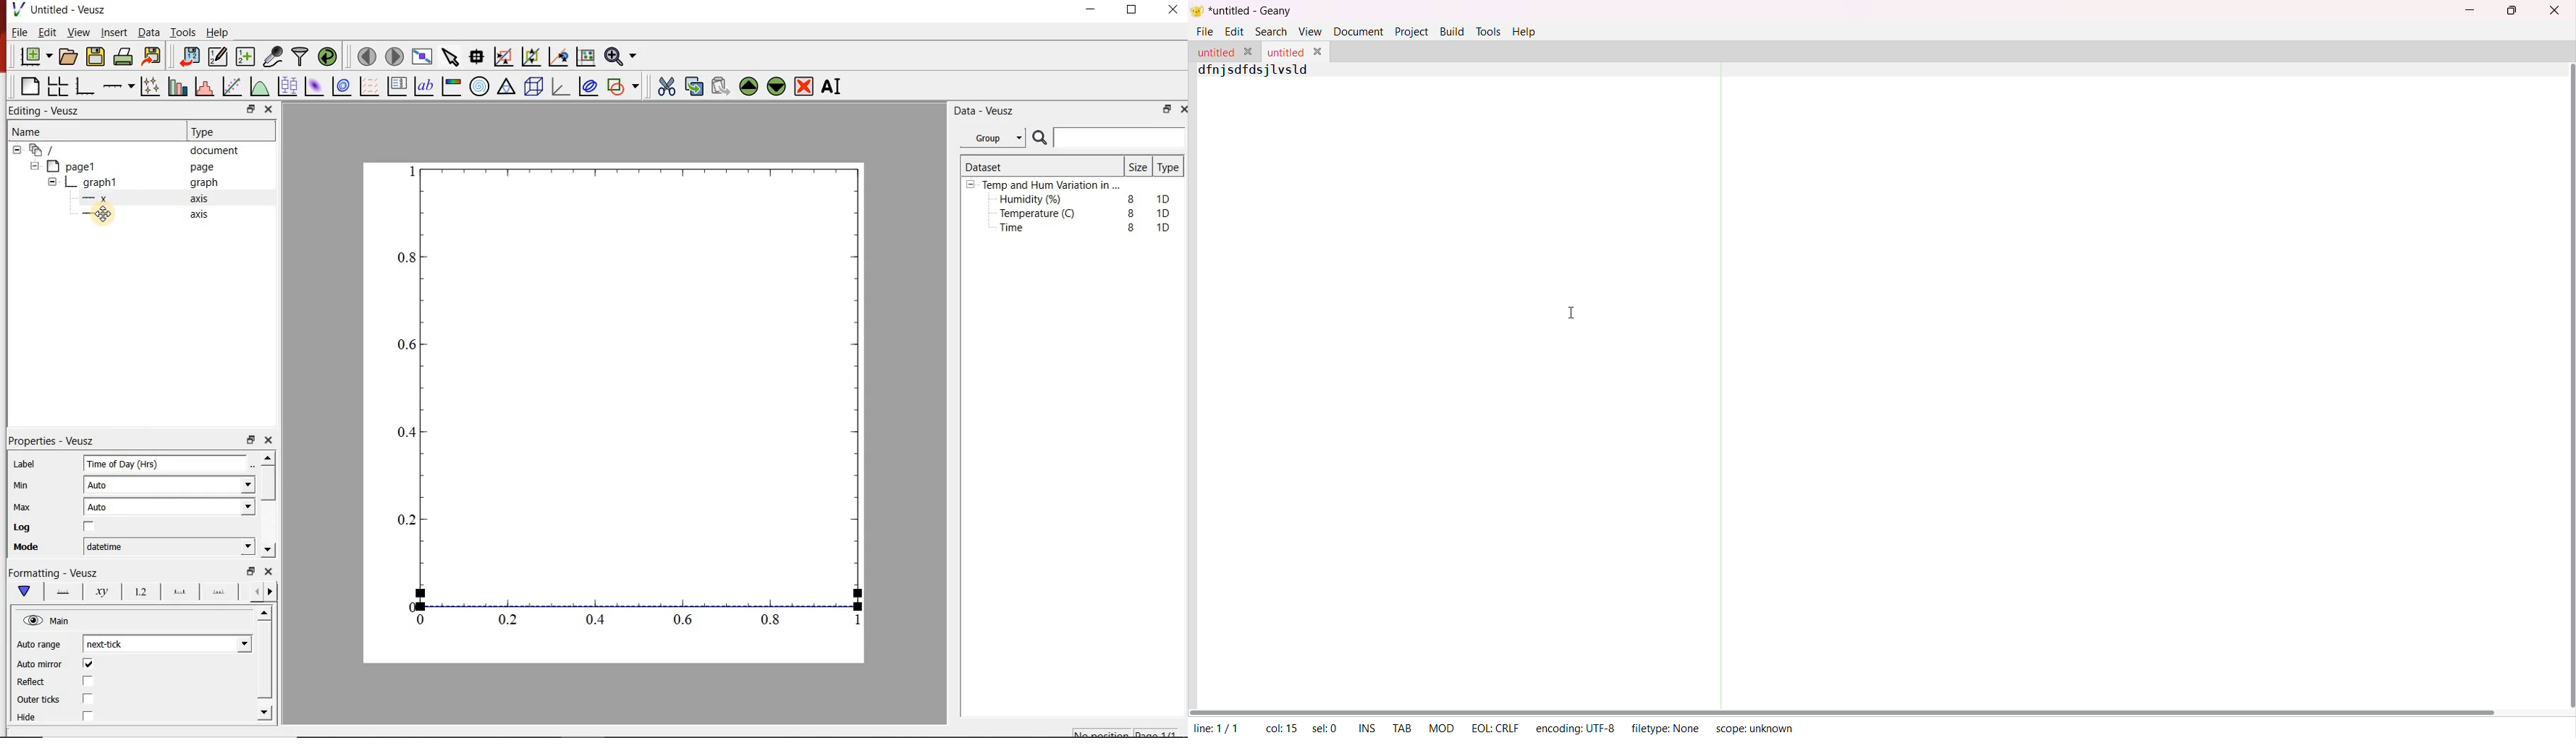 The image size is (2576, 756). What do you see at coordinates (1255, 72) in the screenshot?
I see `dfnjsdfdsjlvsld` at bounding box center [1255, 72].